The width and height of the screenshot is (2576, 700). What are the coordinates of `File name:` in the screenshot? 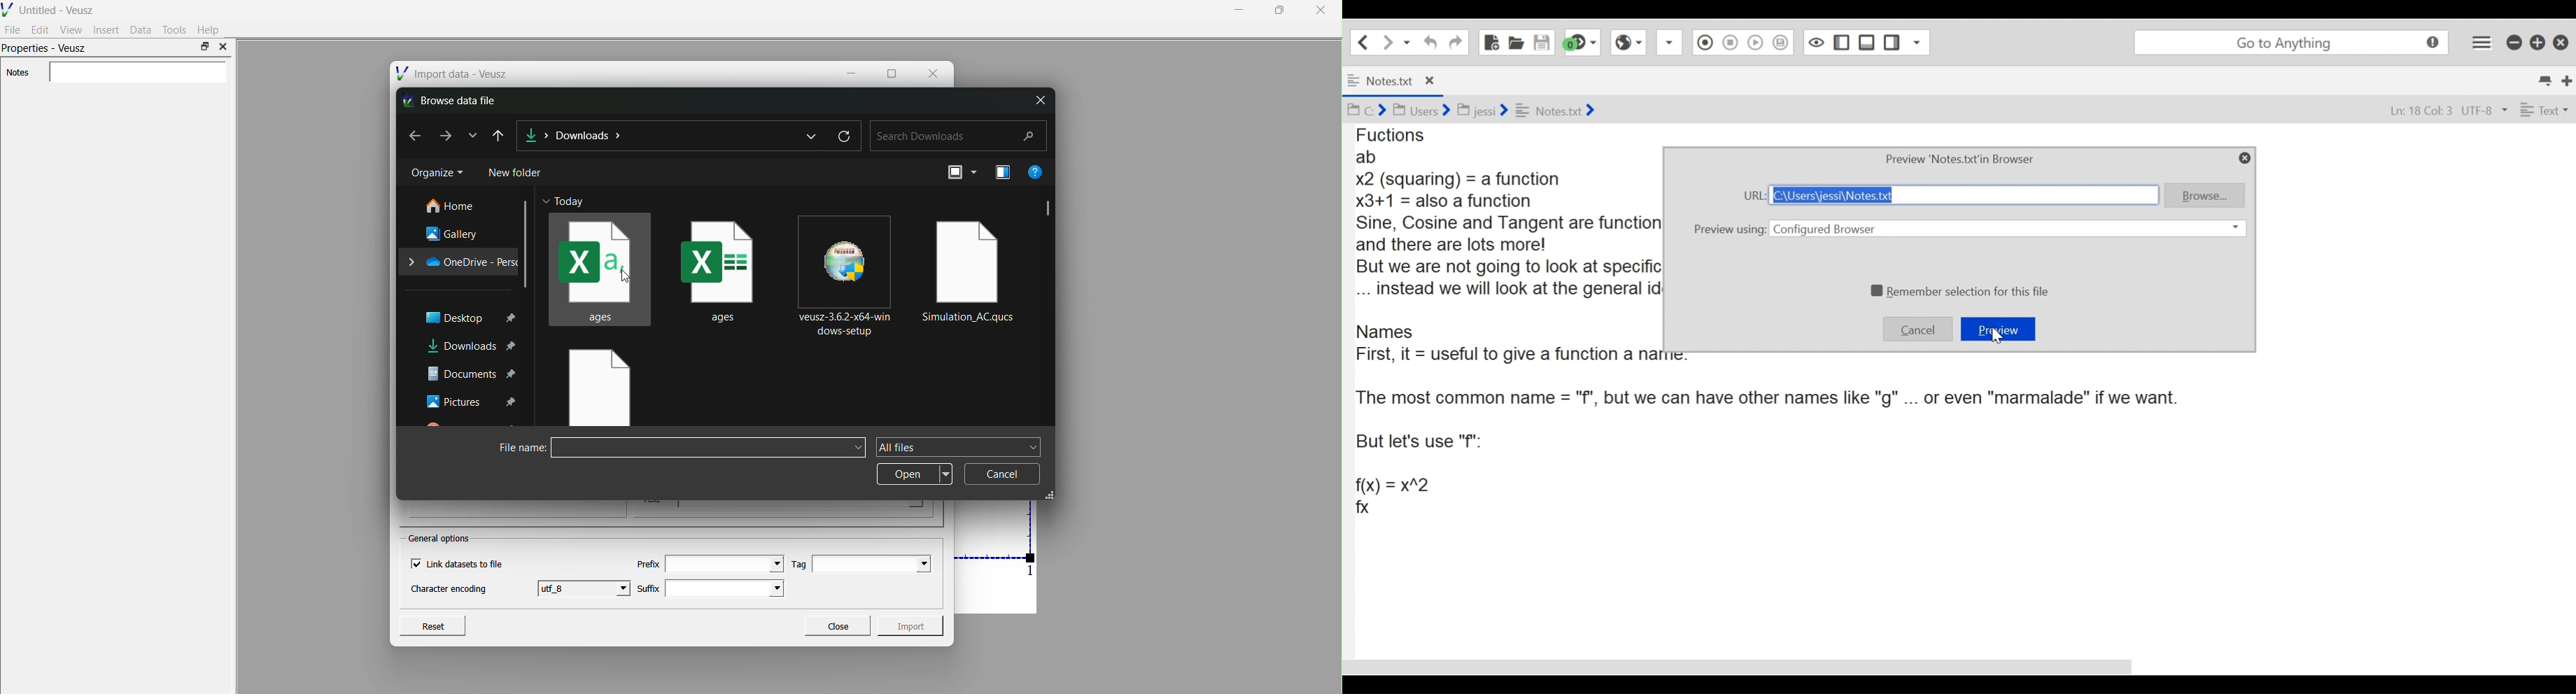 It's located at (513, 449).